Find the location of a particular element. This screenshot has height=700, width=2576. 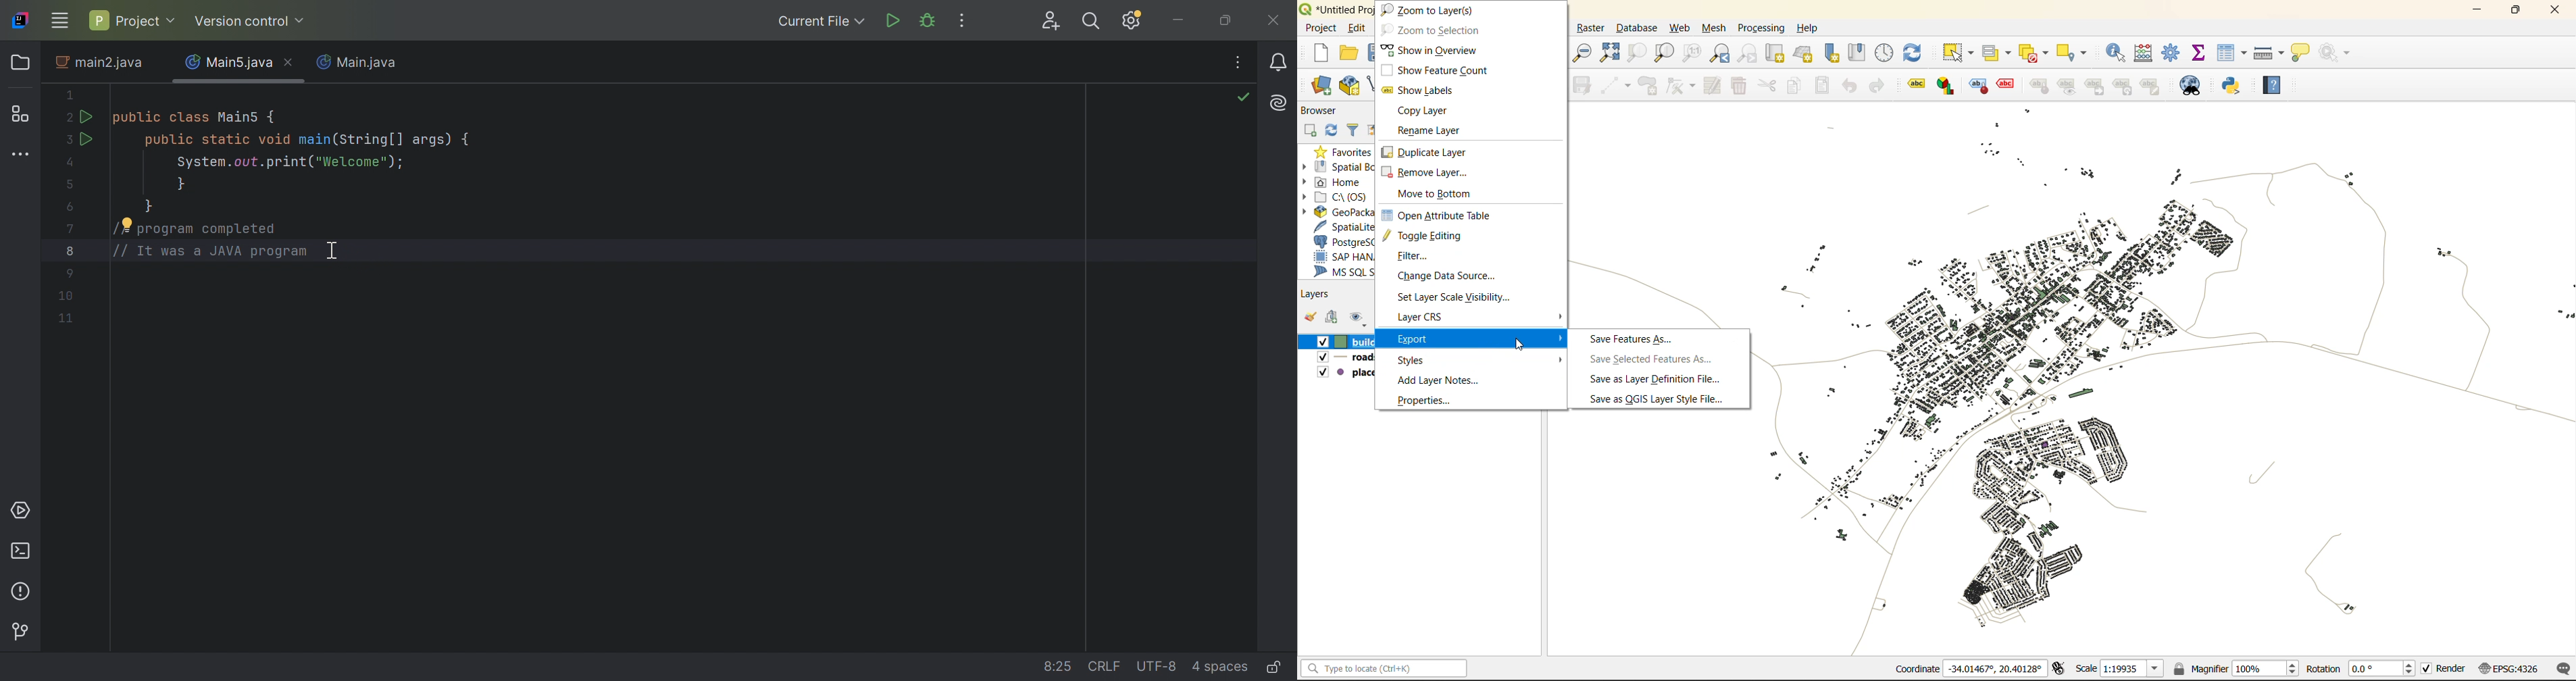

Layer labeling  is located at coordinates (1917, 86).